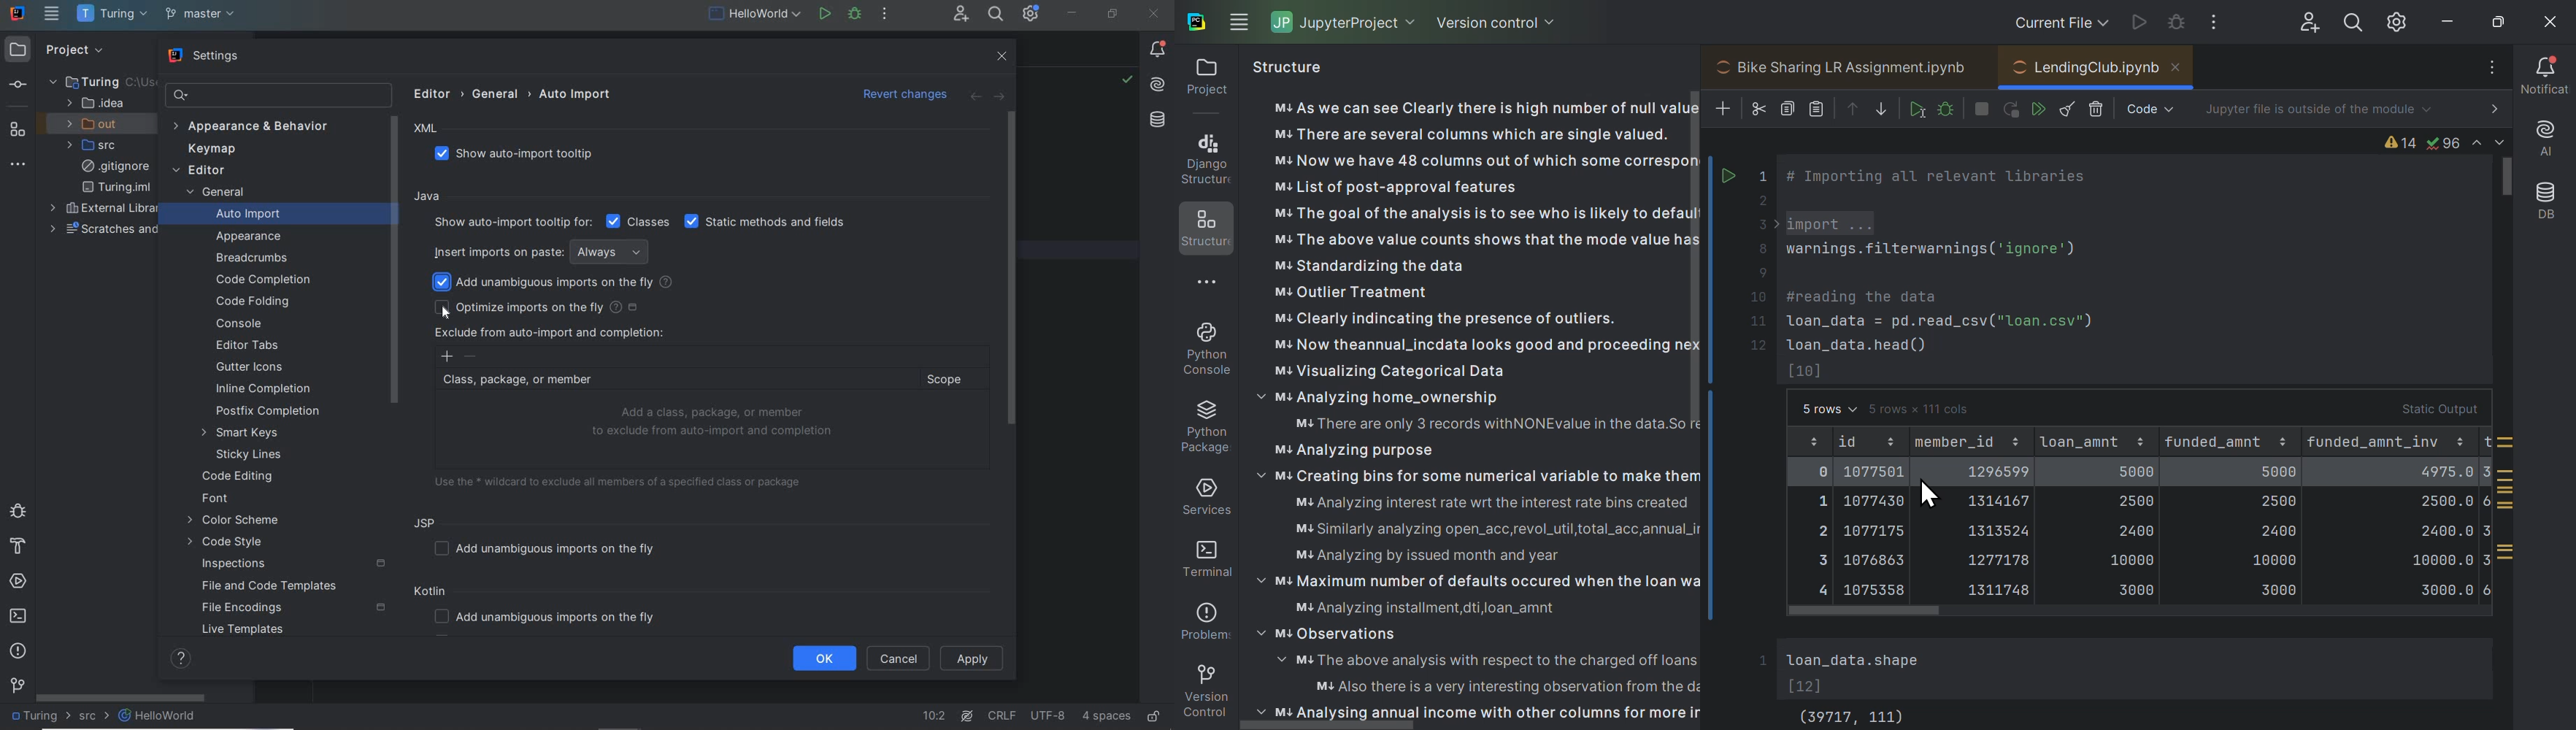 The width and height of the screenshot is (2576, 756). I want to click on CODE EDITING, so click(238, 475).